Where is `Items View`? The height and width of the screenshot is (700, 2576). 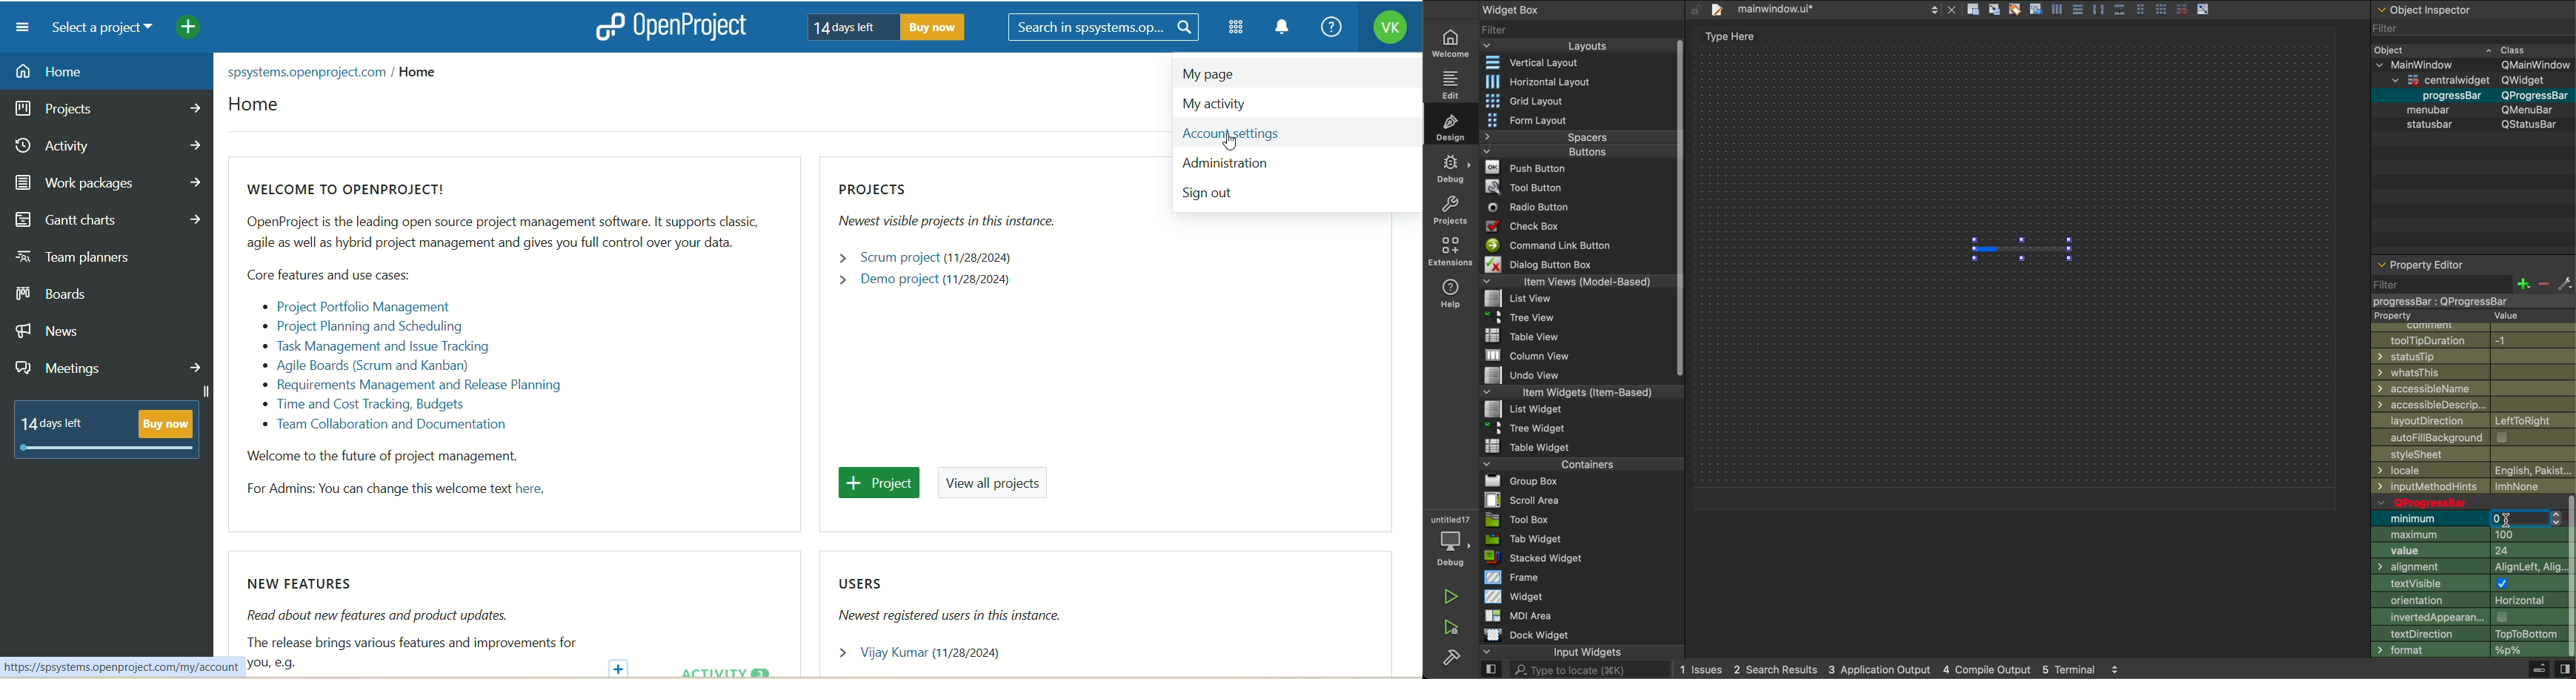 Items View is located at coordinates (1574, 281).